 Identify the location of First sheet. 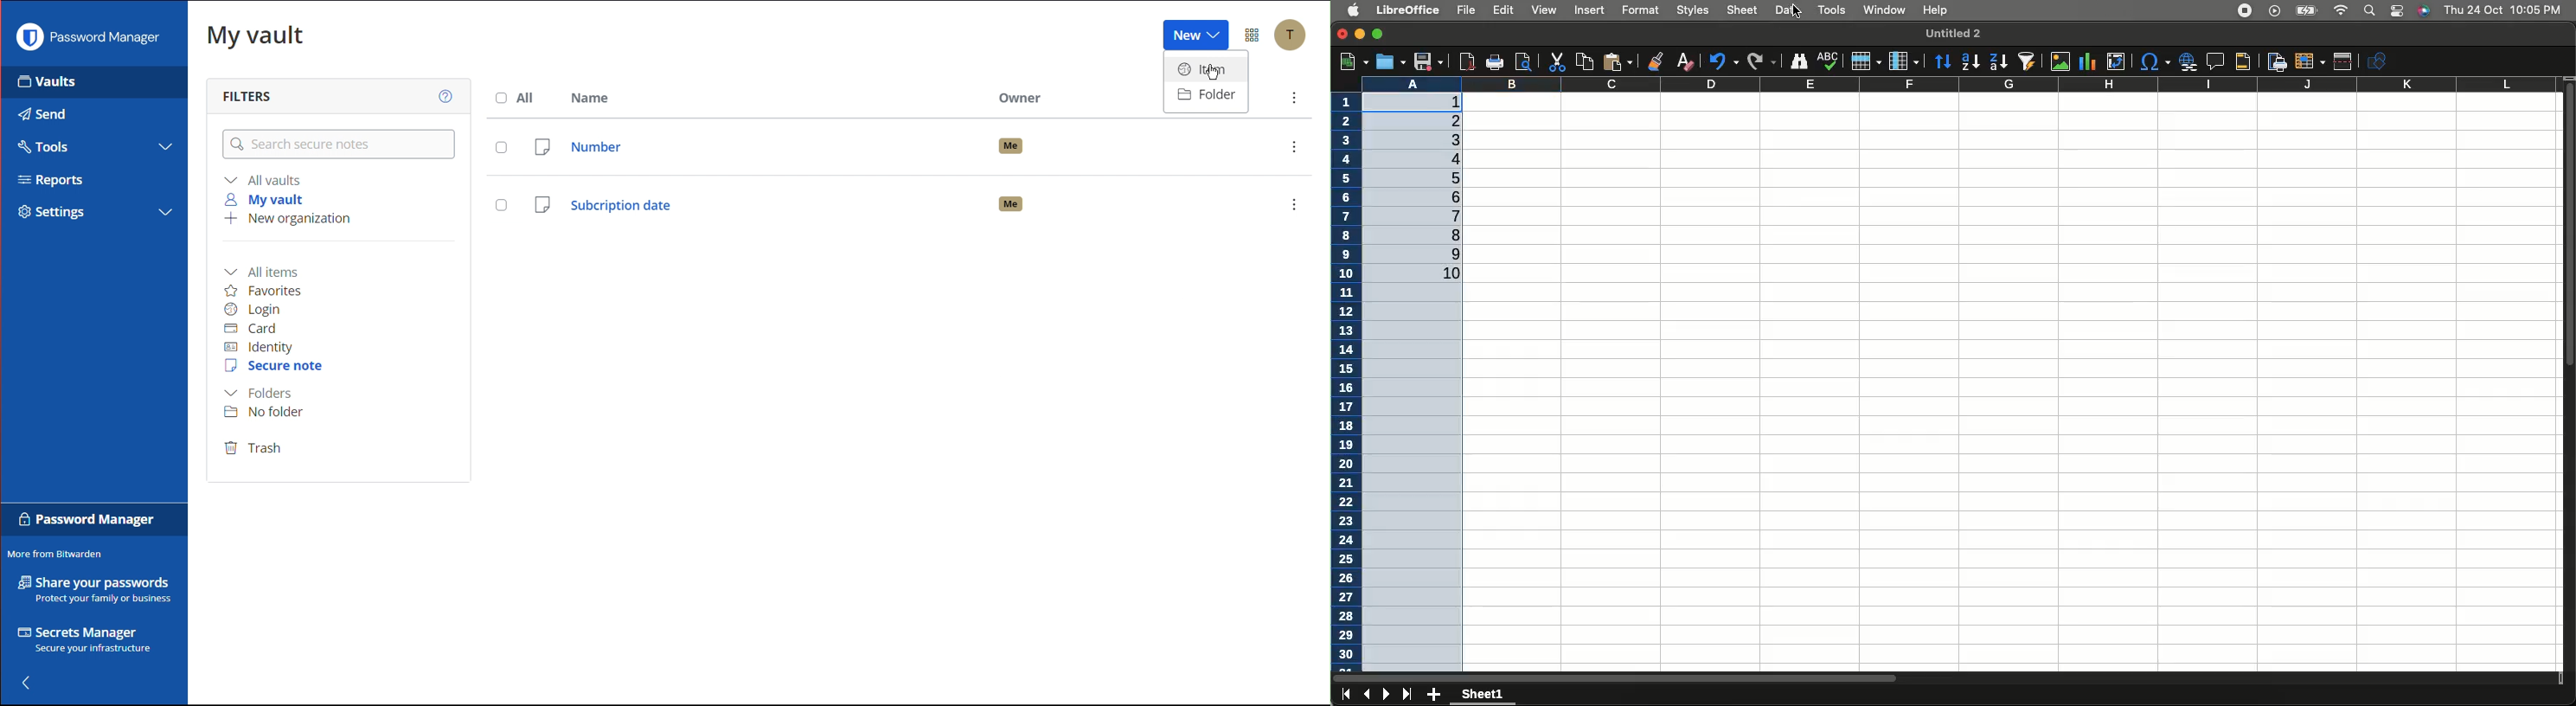
(1344, 696).